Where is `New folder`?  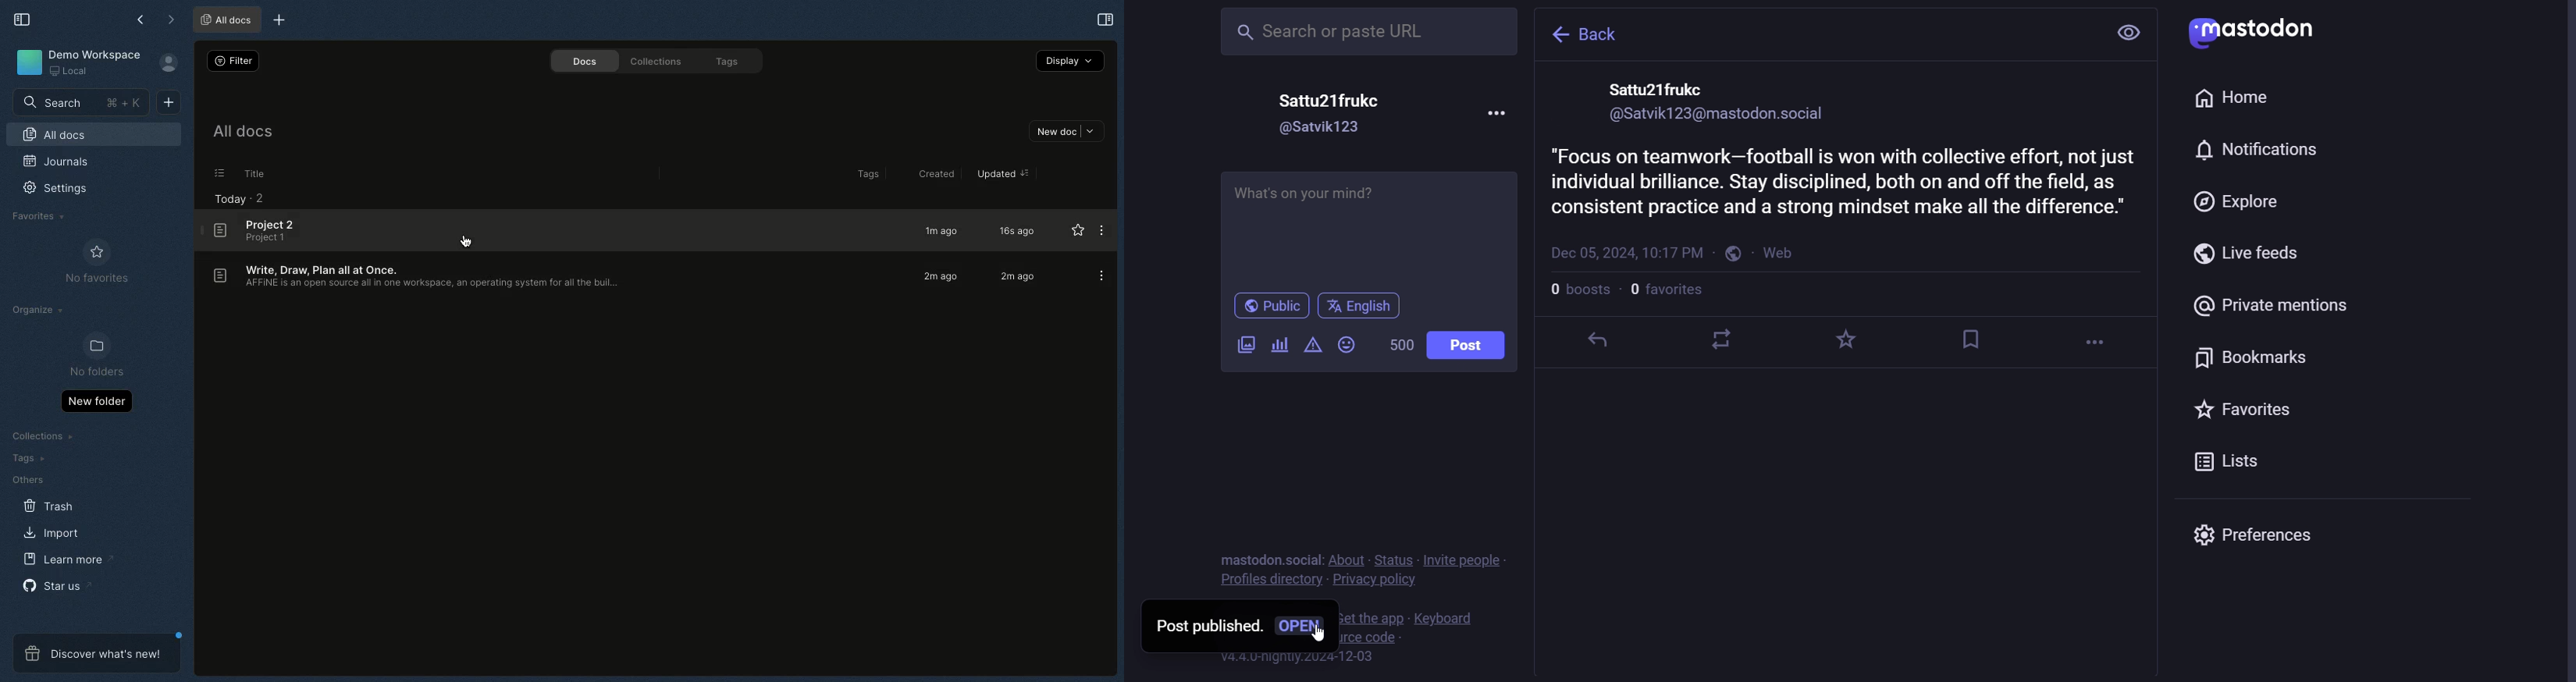
New folder is located at coordinates (94, 403).